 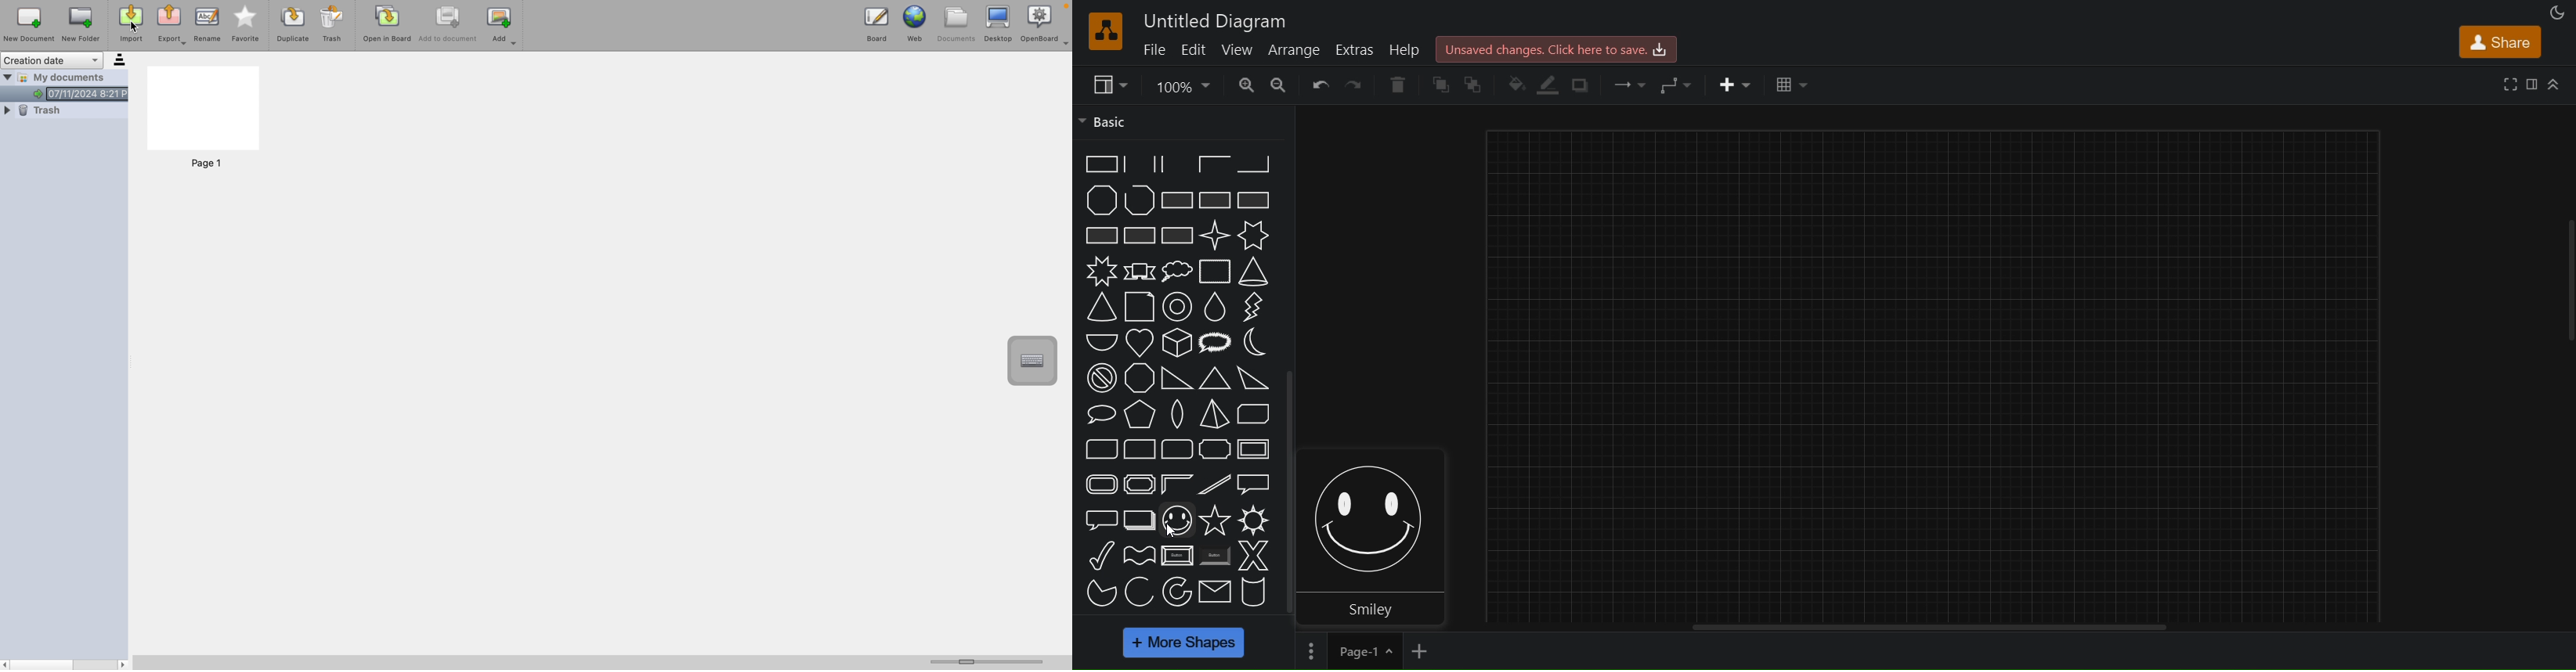 What do you see at coordinates (1214, 557) in the screenshot?
I see `button(shaded)` at bounding box center [1214, 557].